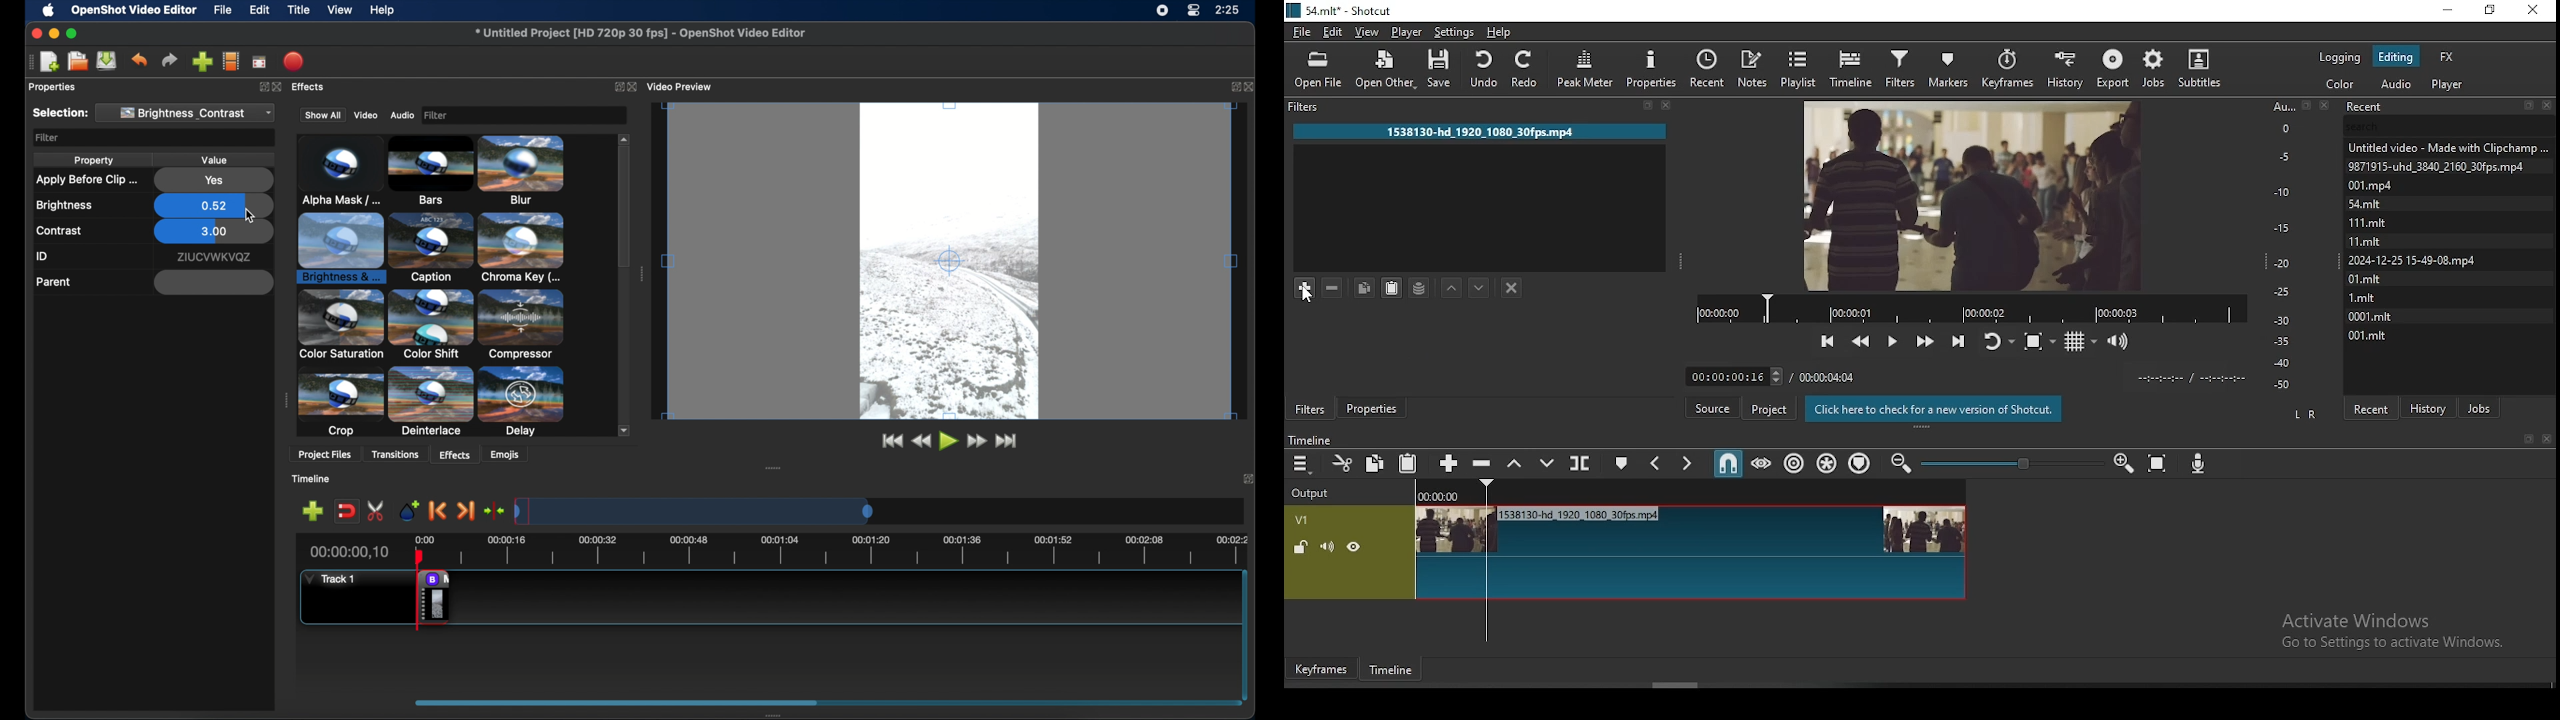 This screenshot has width=2576, height=728. What do you see at coordinates (2367, 239) in the screenshot?
I see `Mami` at bounding box center [2367, 239].